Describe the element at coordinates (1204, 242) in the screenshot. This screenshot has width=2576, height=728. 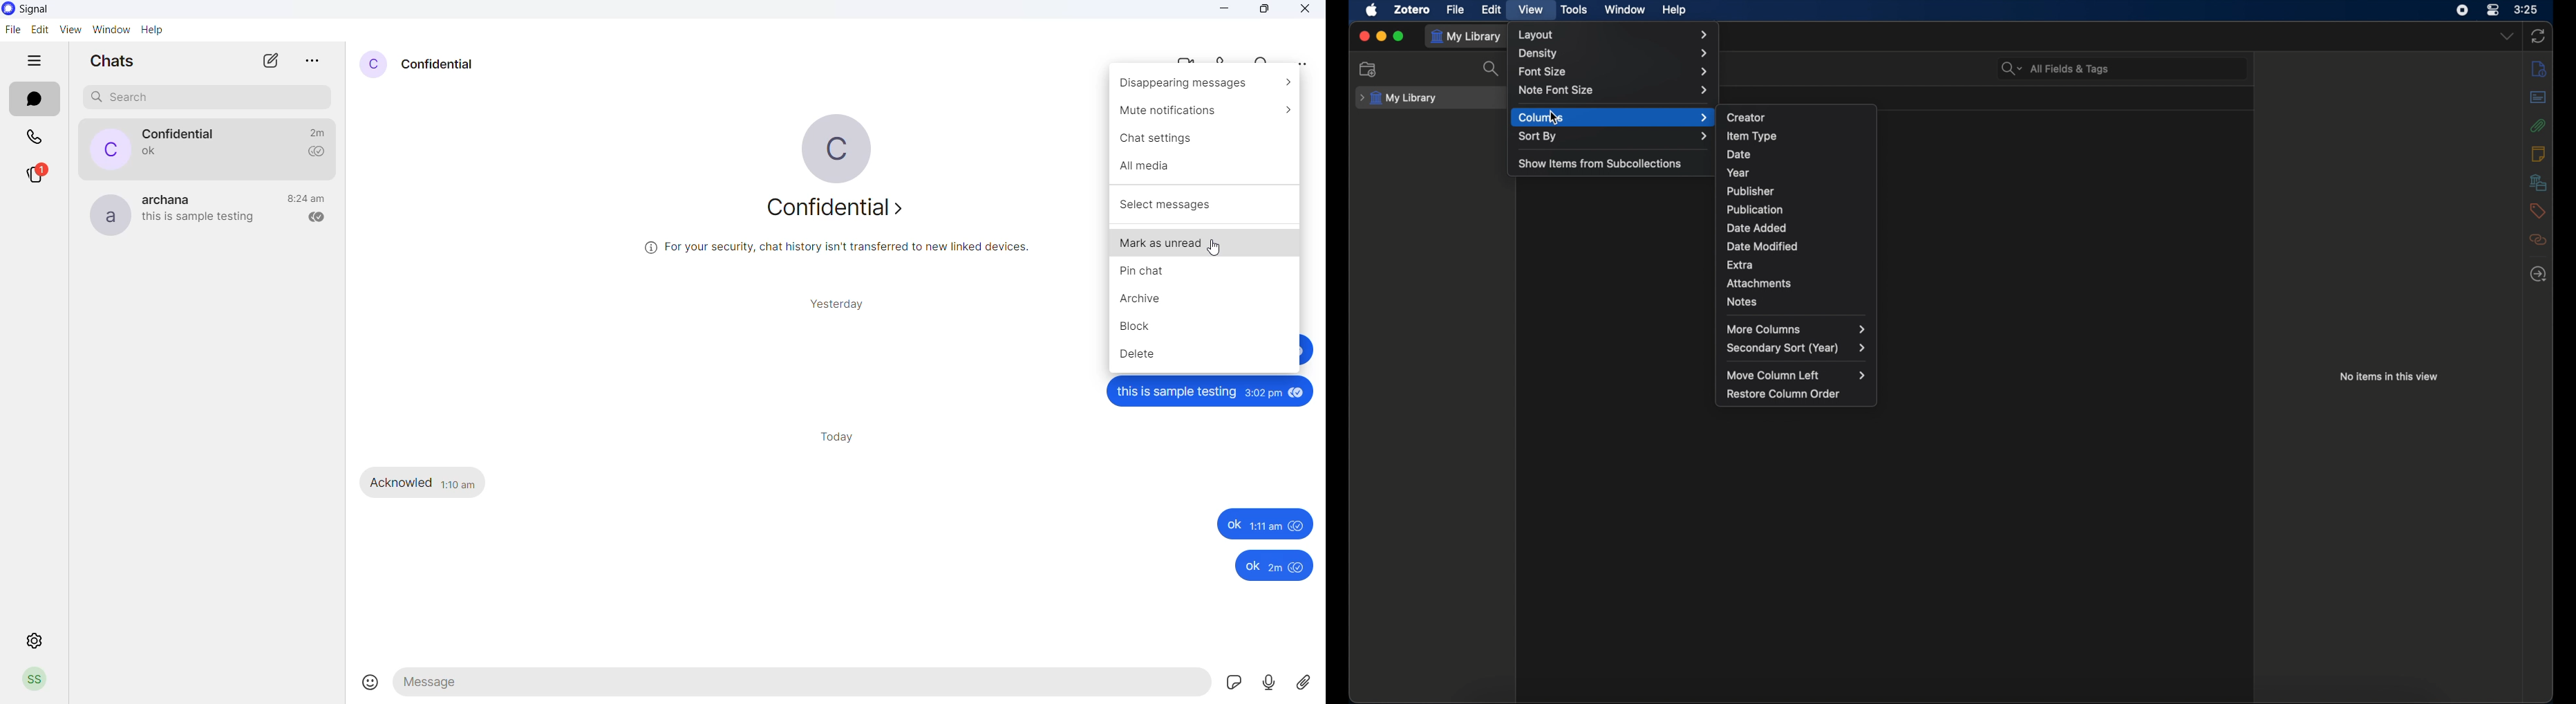
I see `mark as unread` at that location.